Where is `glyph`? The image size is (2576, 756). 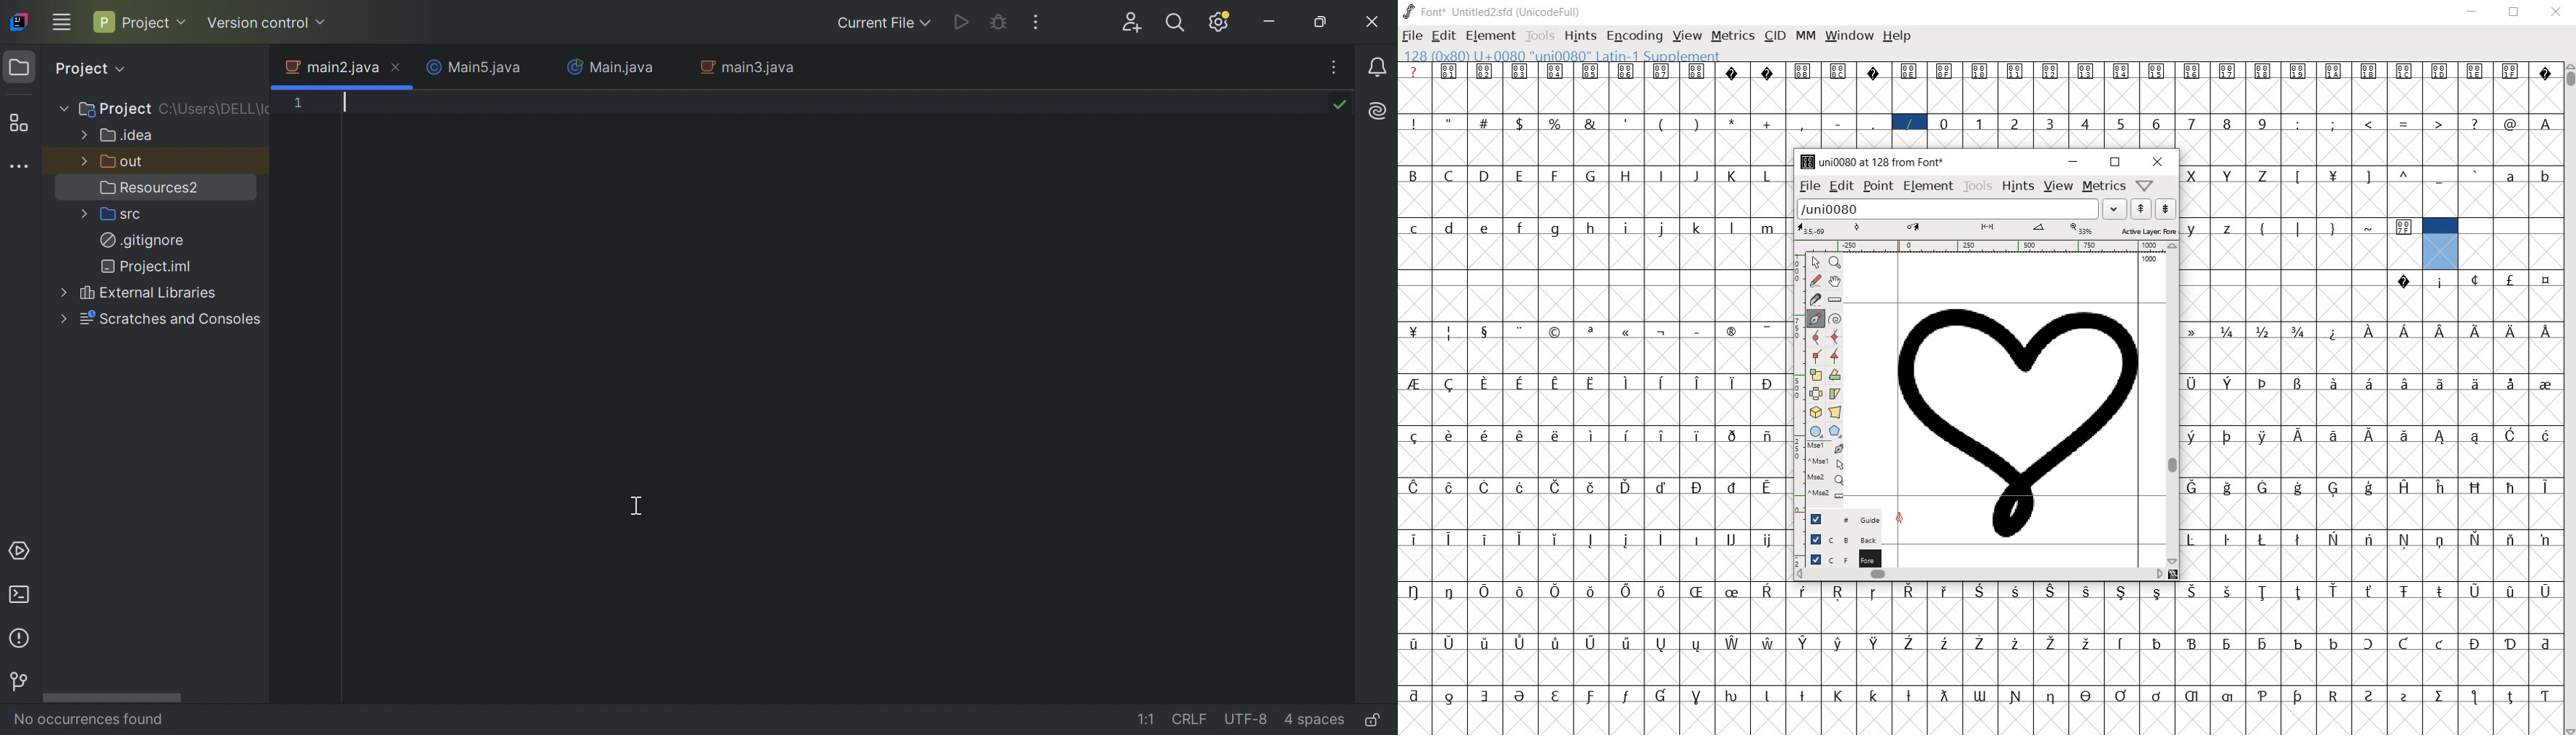 glyph is located at coordinates (2476, 71).